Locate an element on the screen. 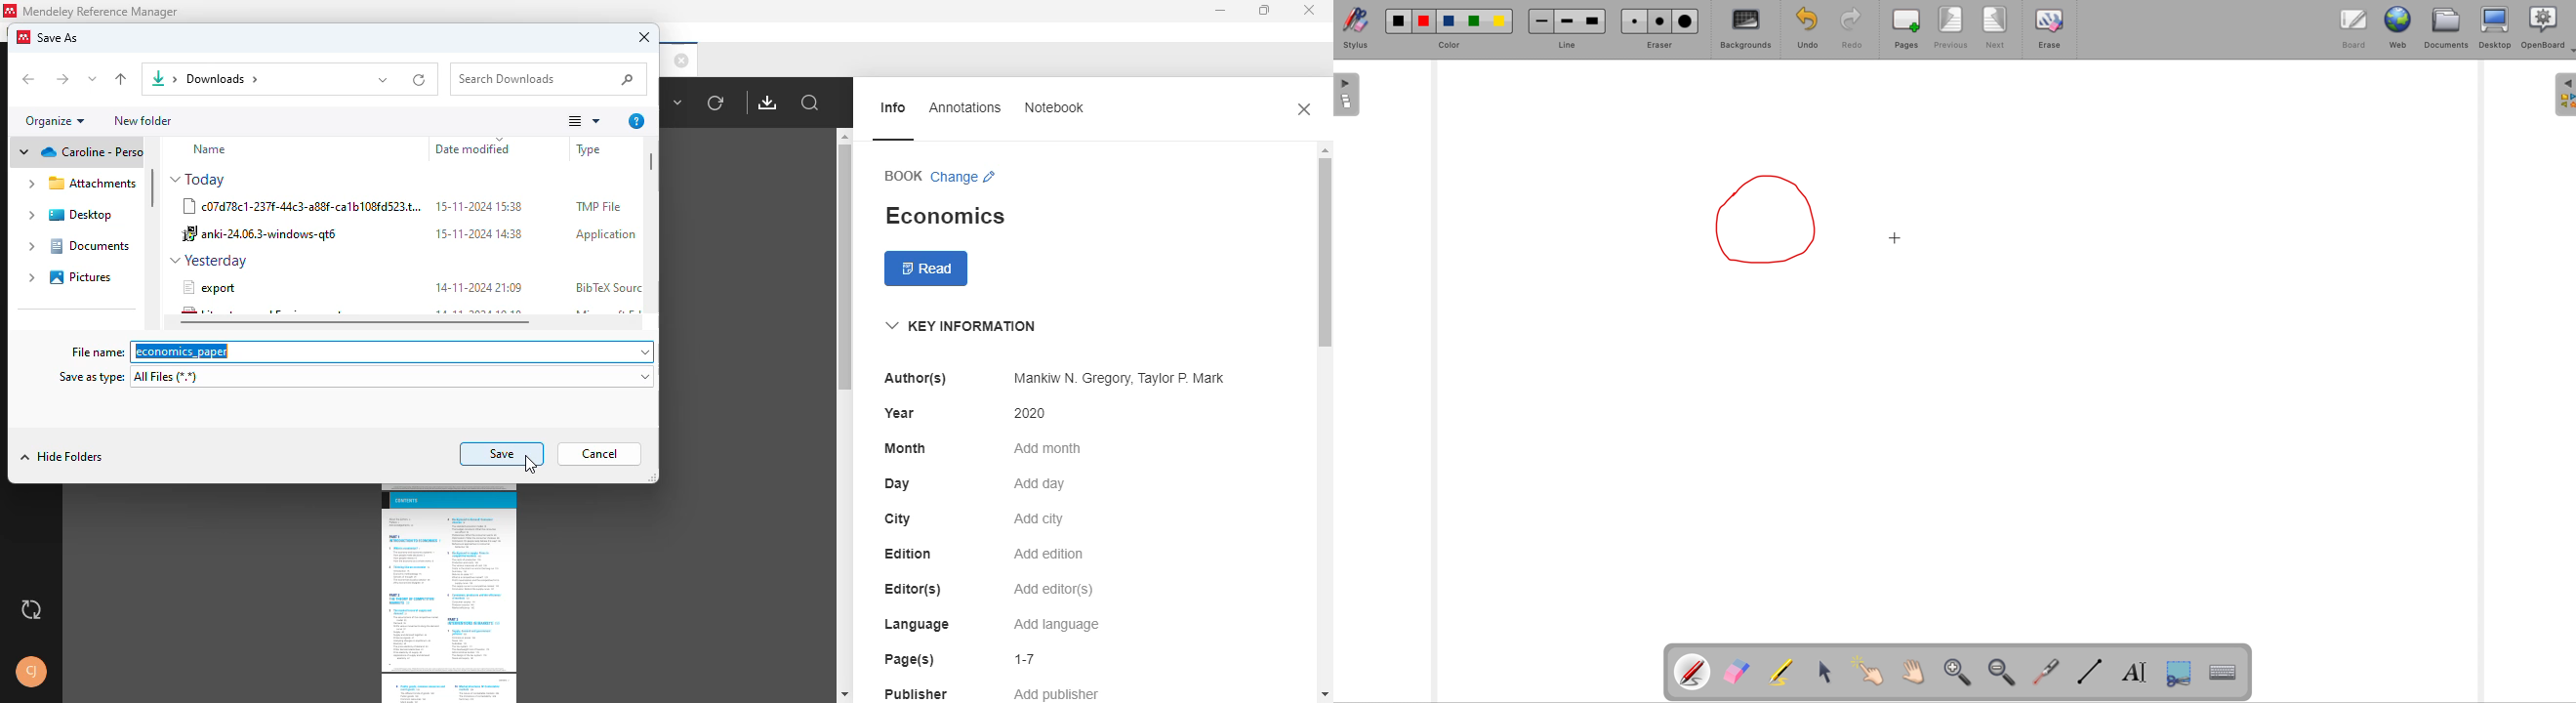  mendeley reference manager is located at coordinates (100, 12).